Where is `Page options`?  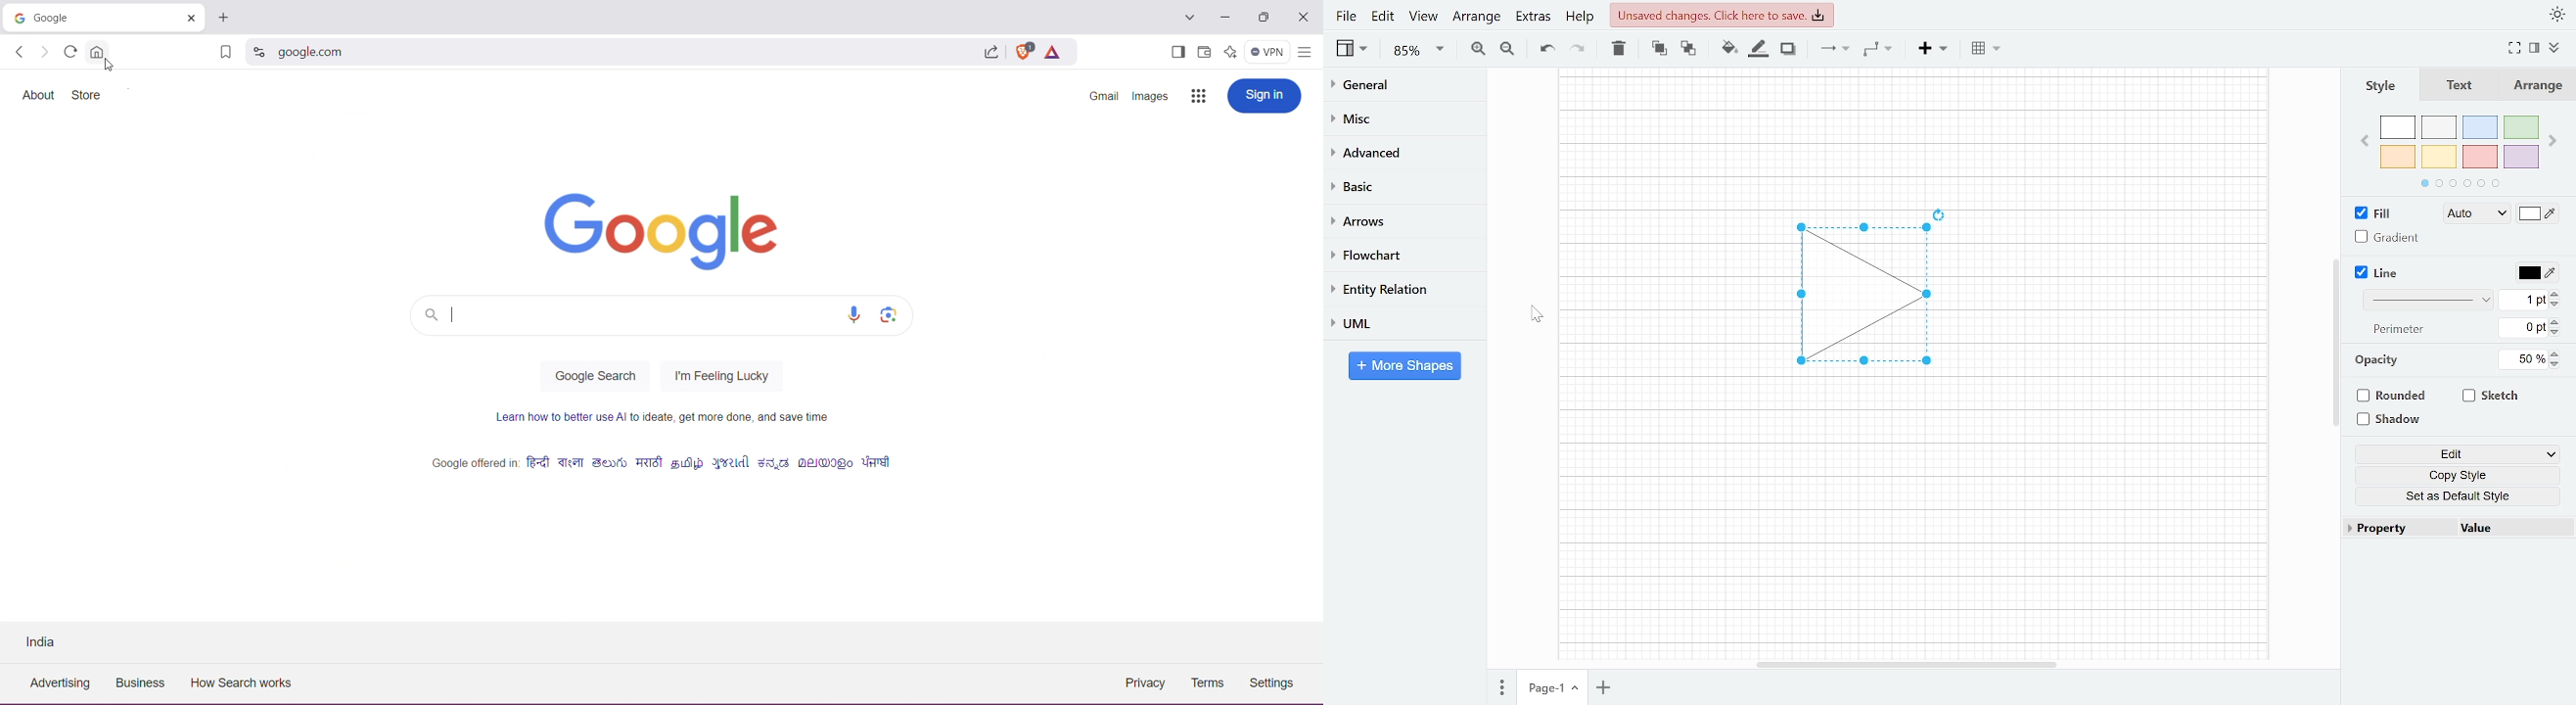
Page options is located at coordinates (1578, 690).